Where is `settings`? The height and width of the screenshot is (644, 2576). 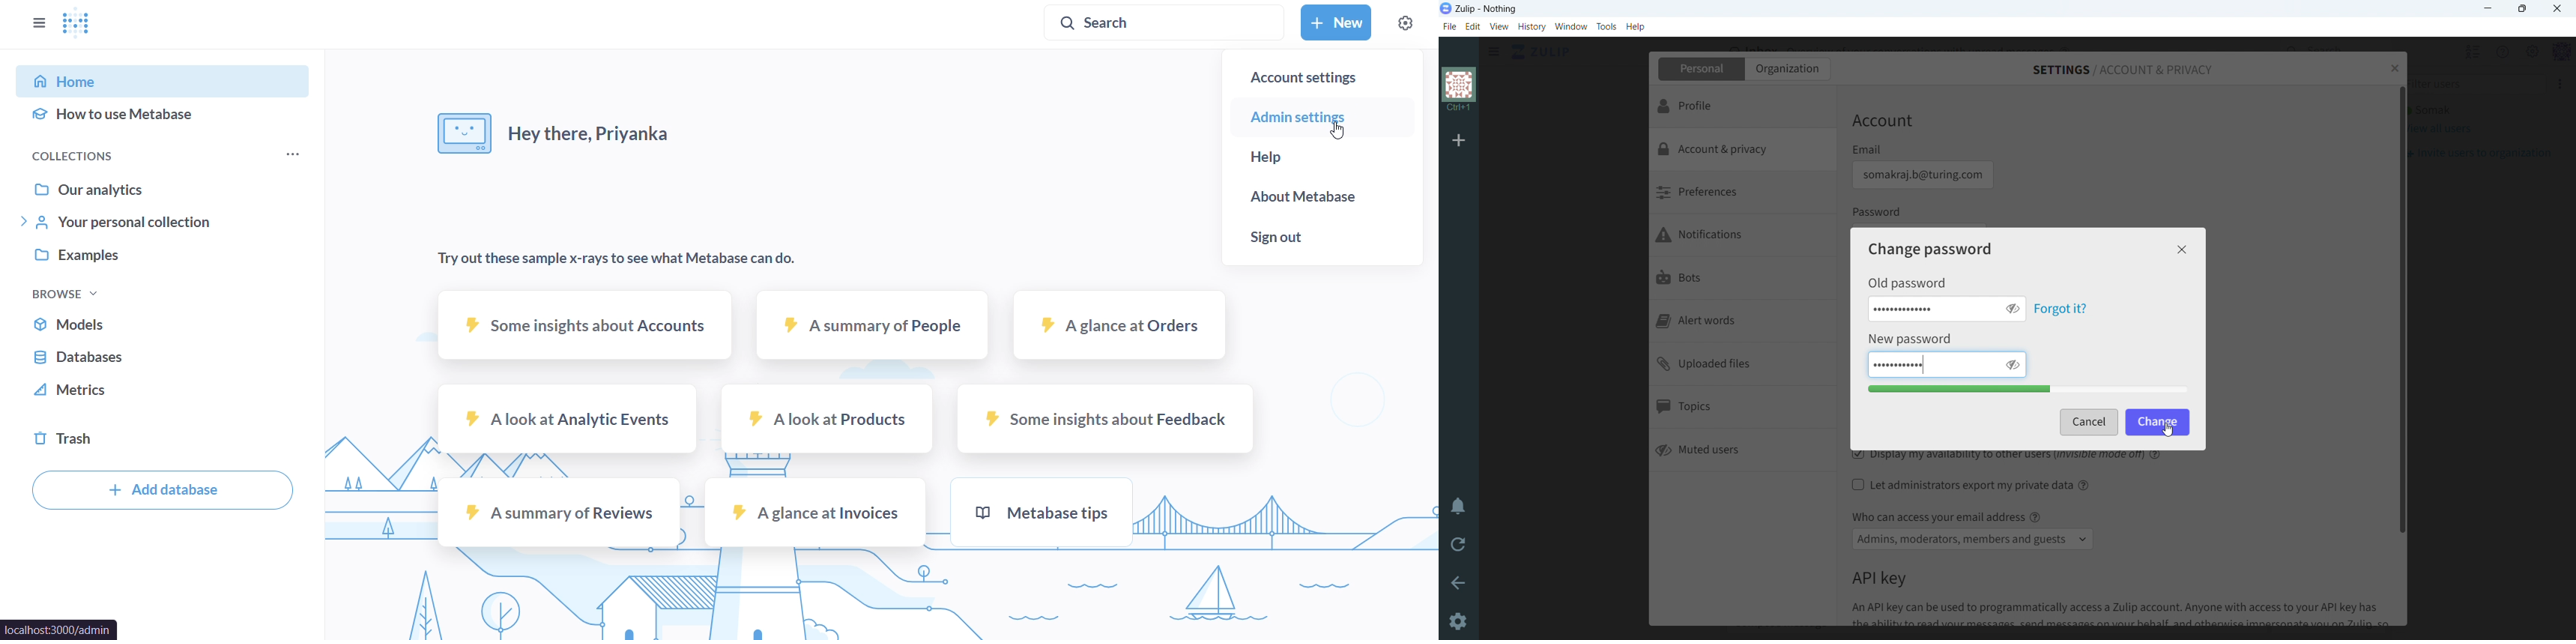 settings is located at coordinates (1404, 23).